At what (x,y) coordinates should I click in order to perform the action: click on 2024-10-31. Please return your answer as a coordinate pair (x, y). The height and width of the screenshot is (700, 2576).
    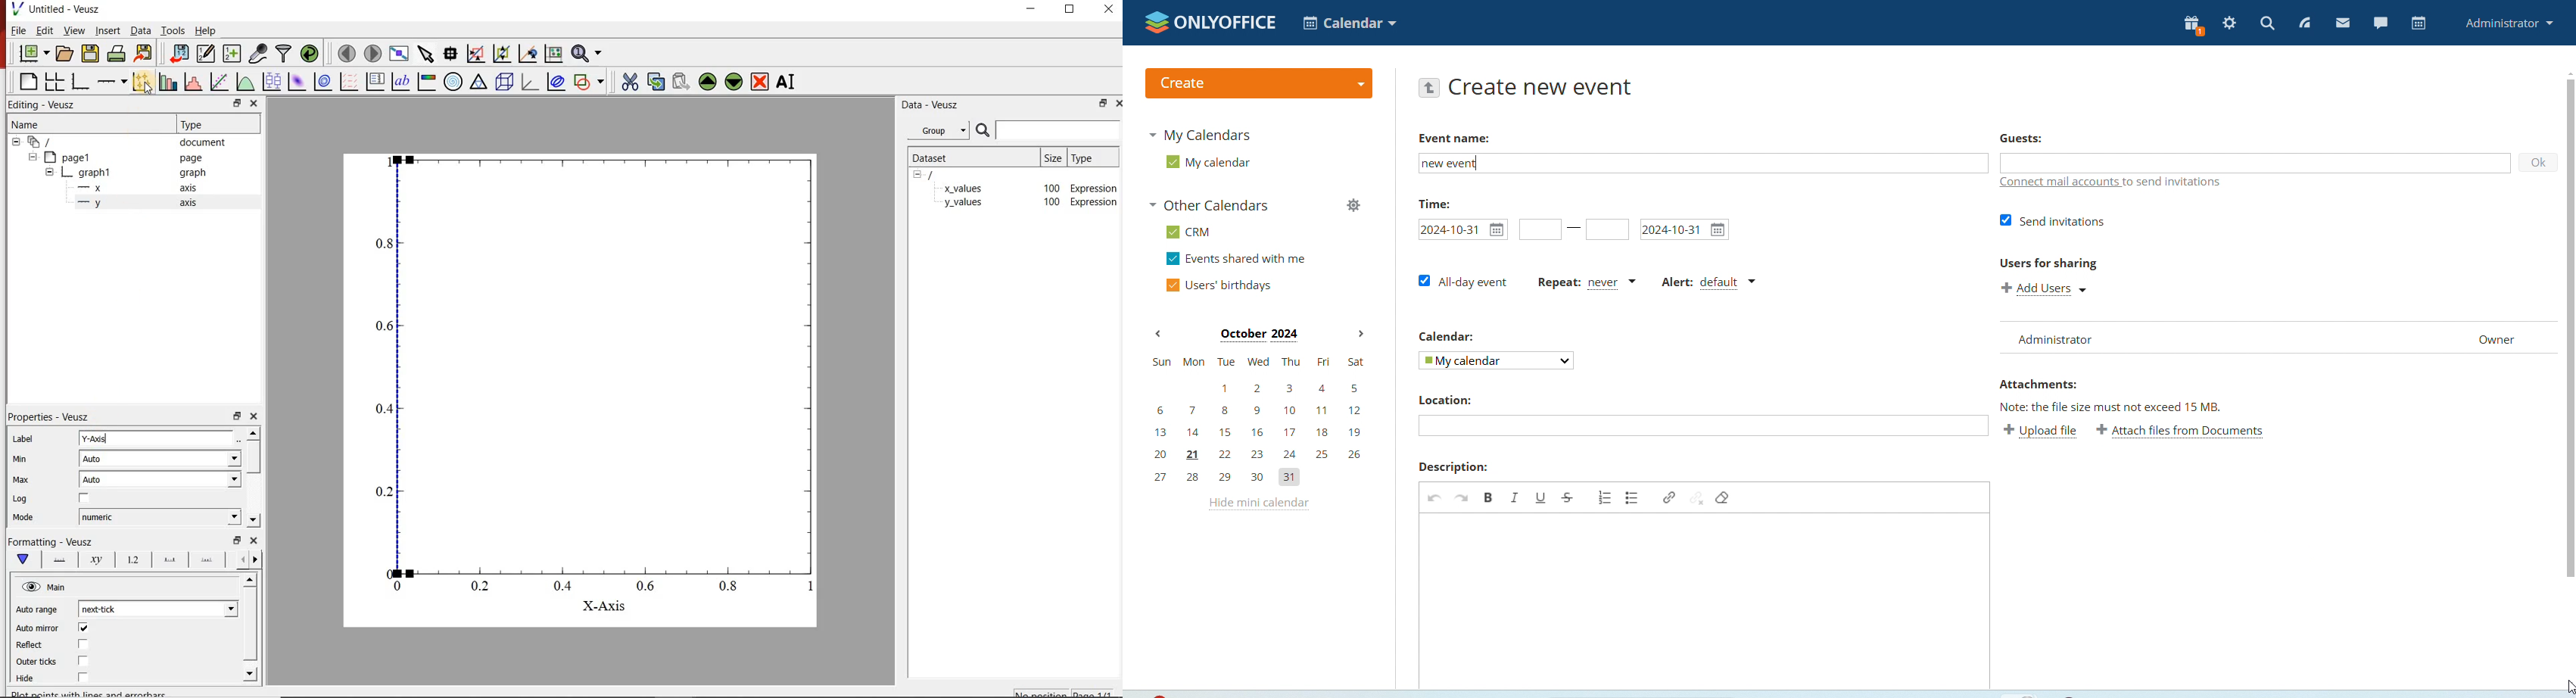
    Looking at the image, I should click on (1461, 230).